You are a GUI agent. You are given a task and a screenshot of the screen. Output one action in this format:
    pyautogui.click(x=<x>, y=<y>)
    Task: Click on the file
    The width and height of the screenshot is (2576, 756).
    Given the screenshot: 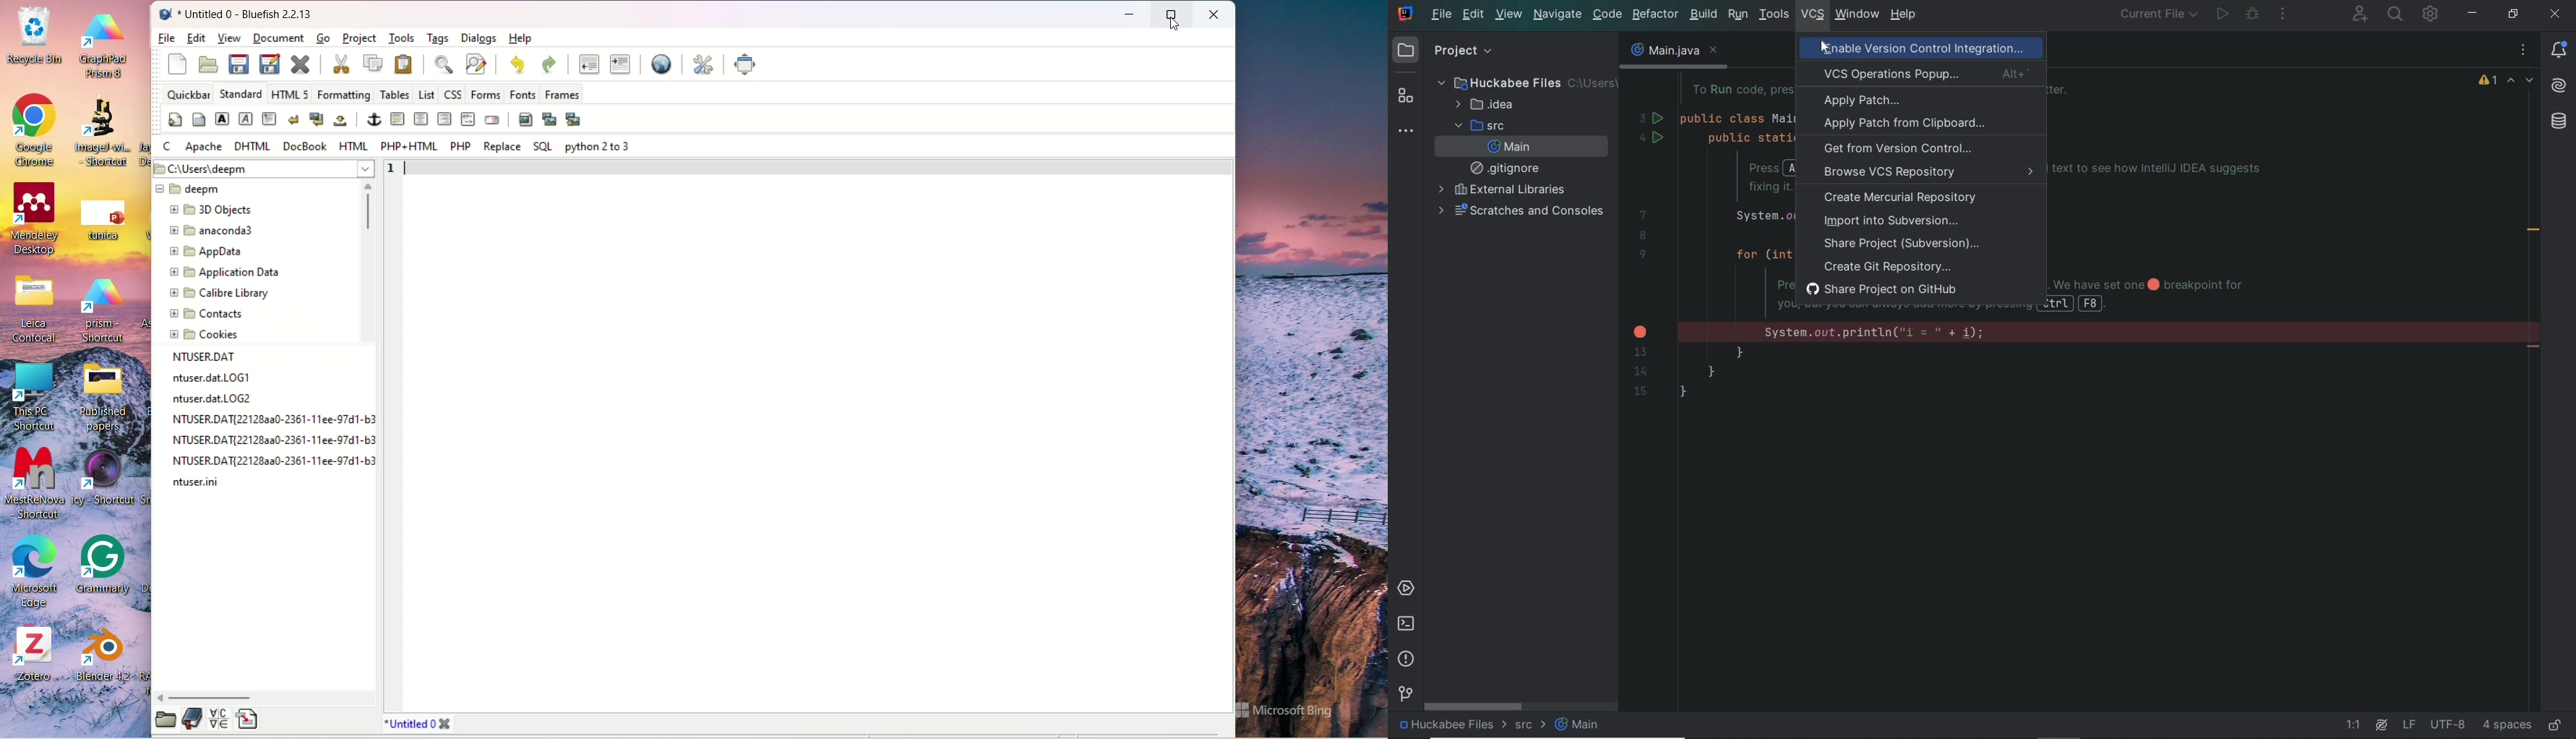 What is the action you would take?
    pyautogui.click(x=166, y=39)
    